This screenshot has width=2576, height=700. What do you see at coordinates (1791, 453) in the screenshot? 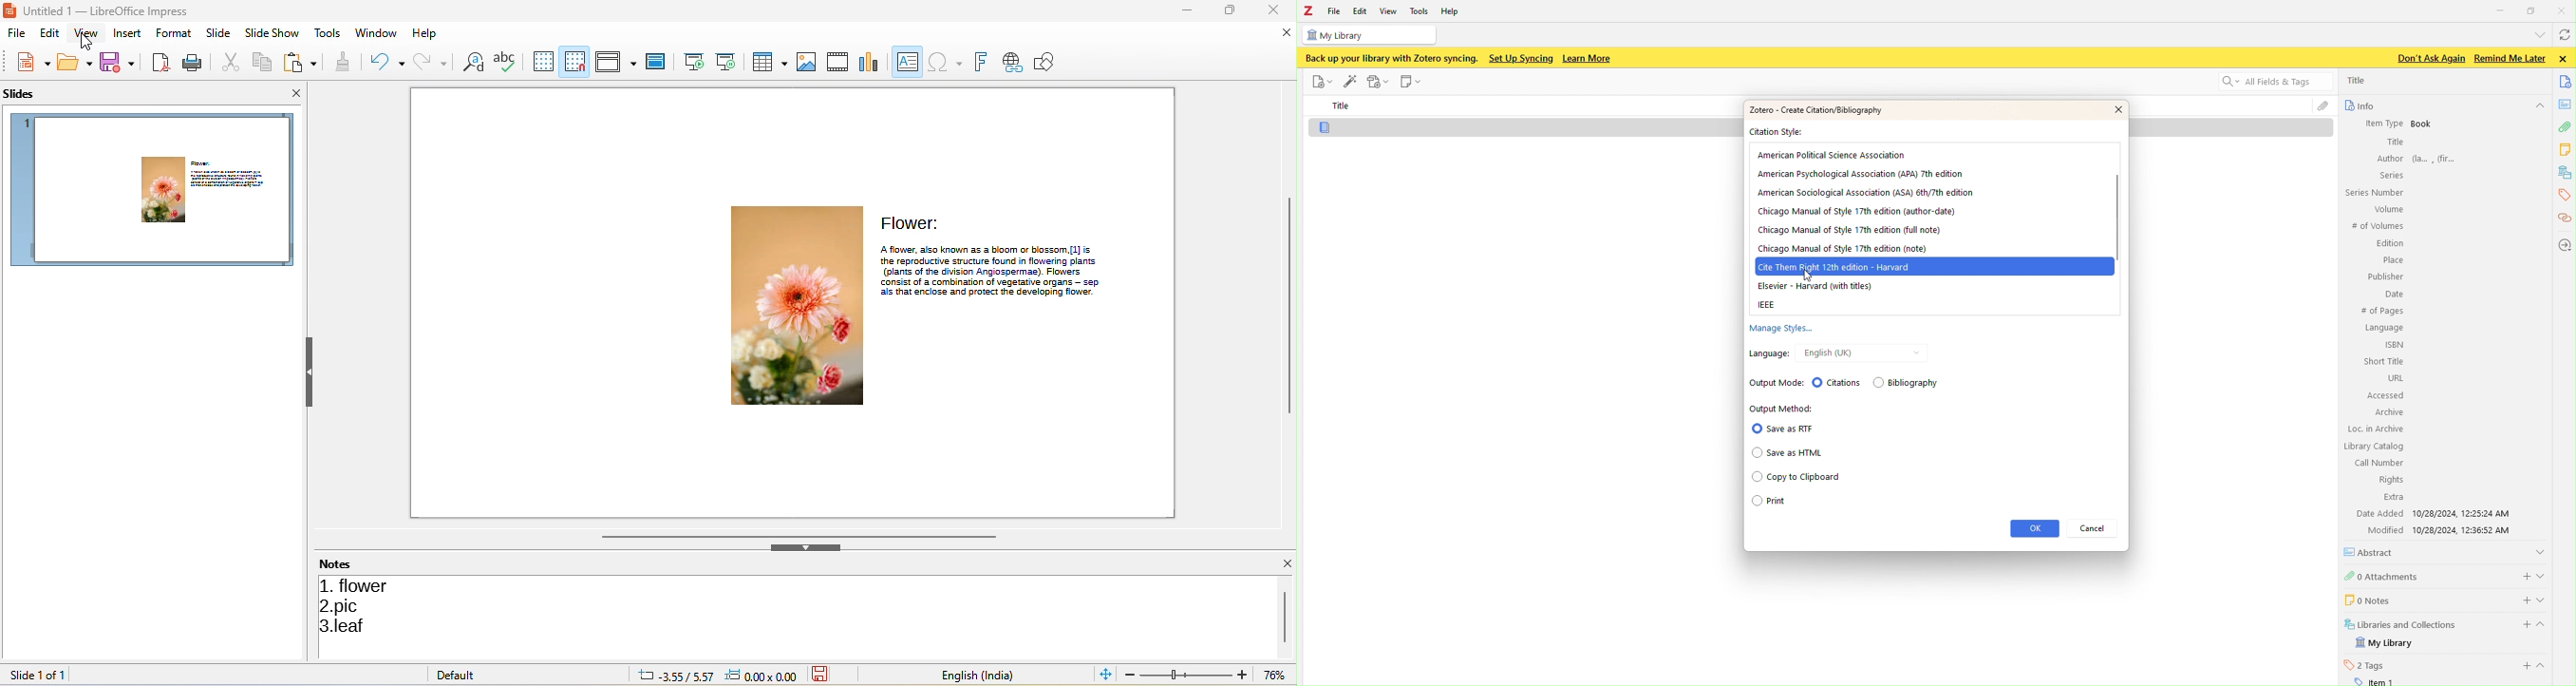
I see `save as HTML` at bounding box center [1791, 453].